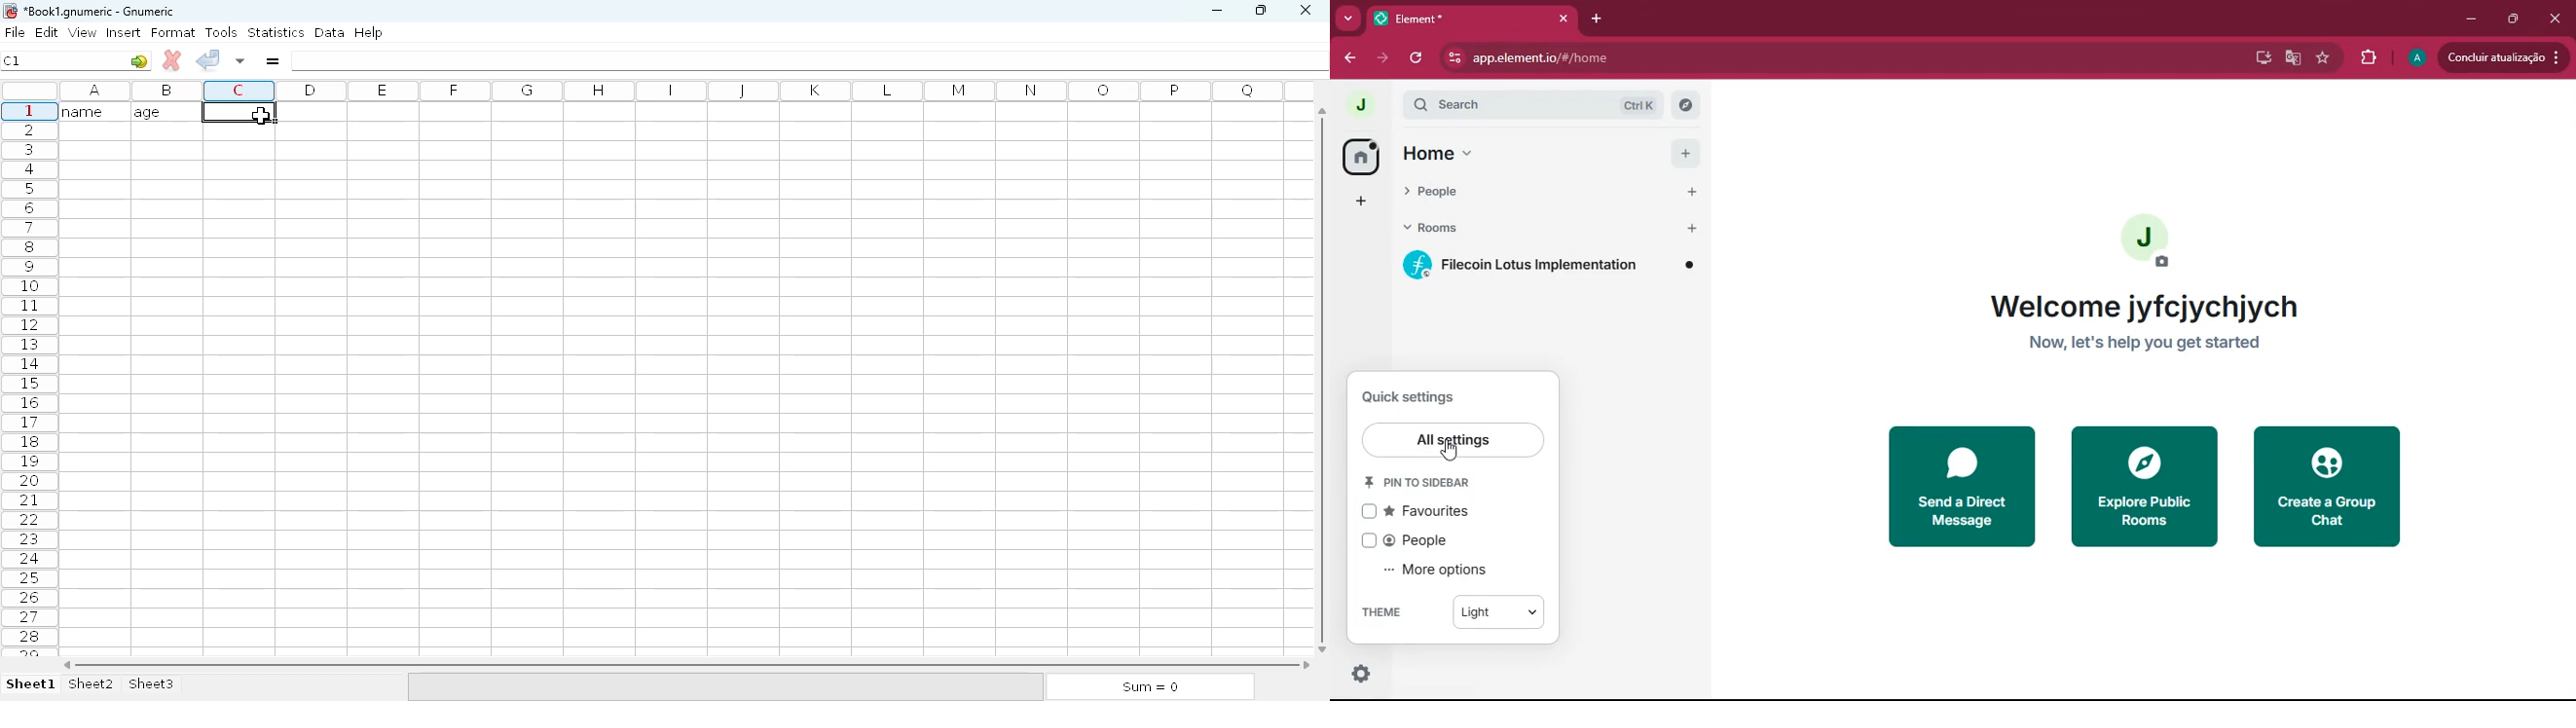  What do you see at coordinates (12, 60) in the screenshot?
I see `C1` at bounding box center [12, 60].